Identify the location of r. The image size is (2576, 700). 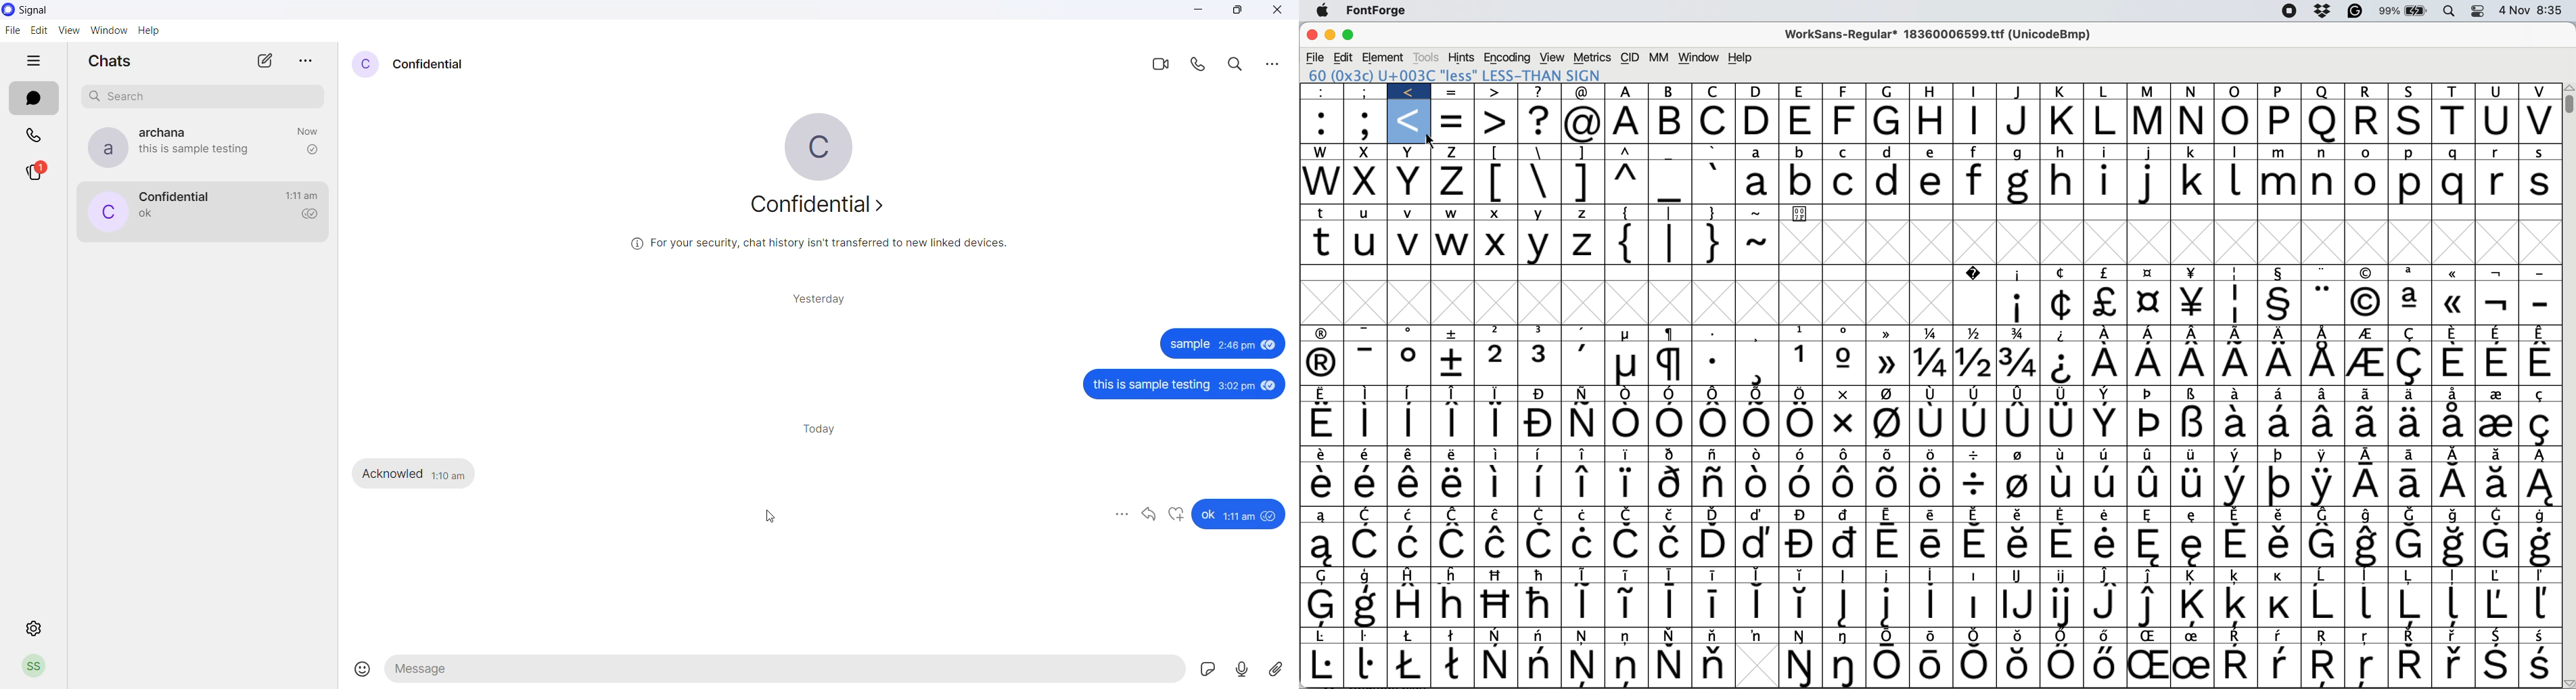
(2370, 121).